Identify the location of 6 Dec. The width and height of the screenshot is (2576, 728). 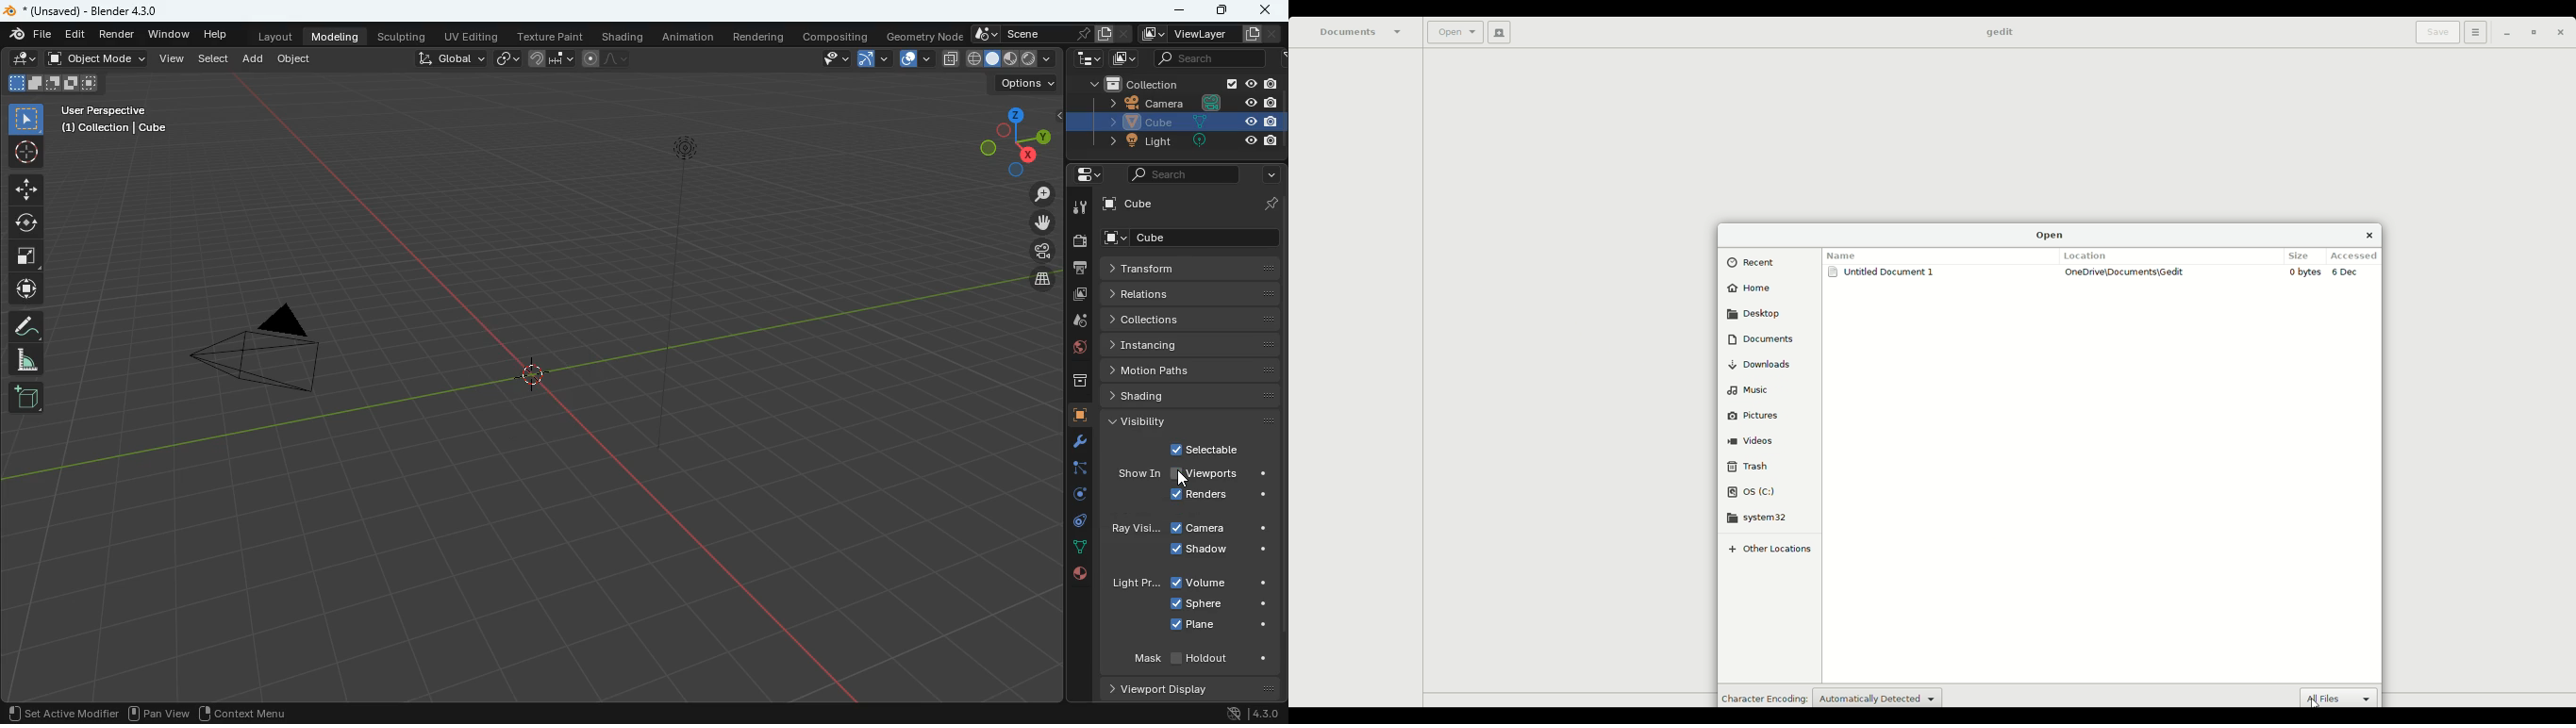
(2350, 273).